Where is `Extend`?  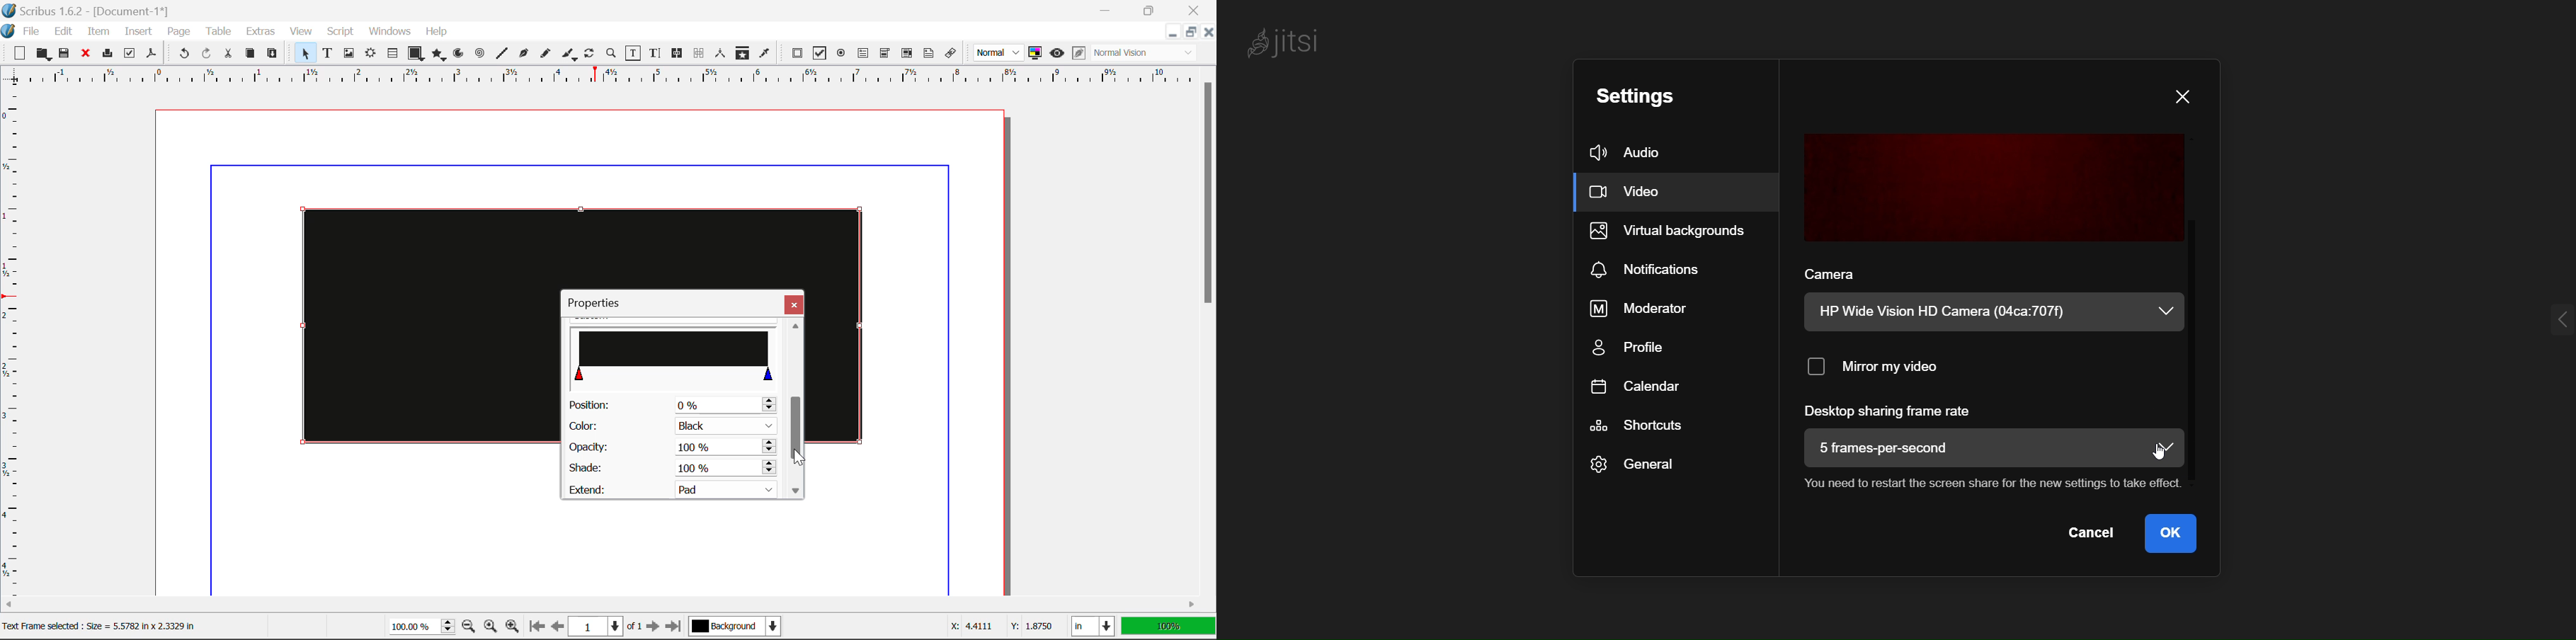 Extend is located at coordinates (677, 488).